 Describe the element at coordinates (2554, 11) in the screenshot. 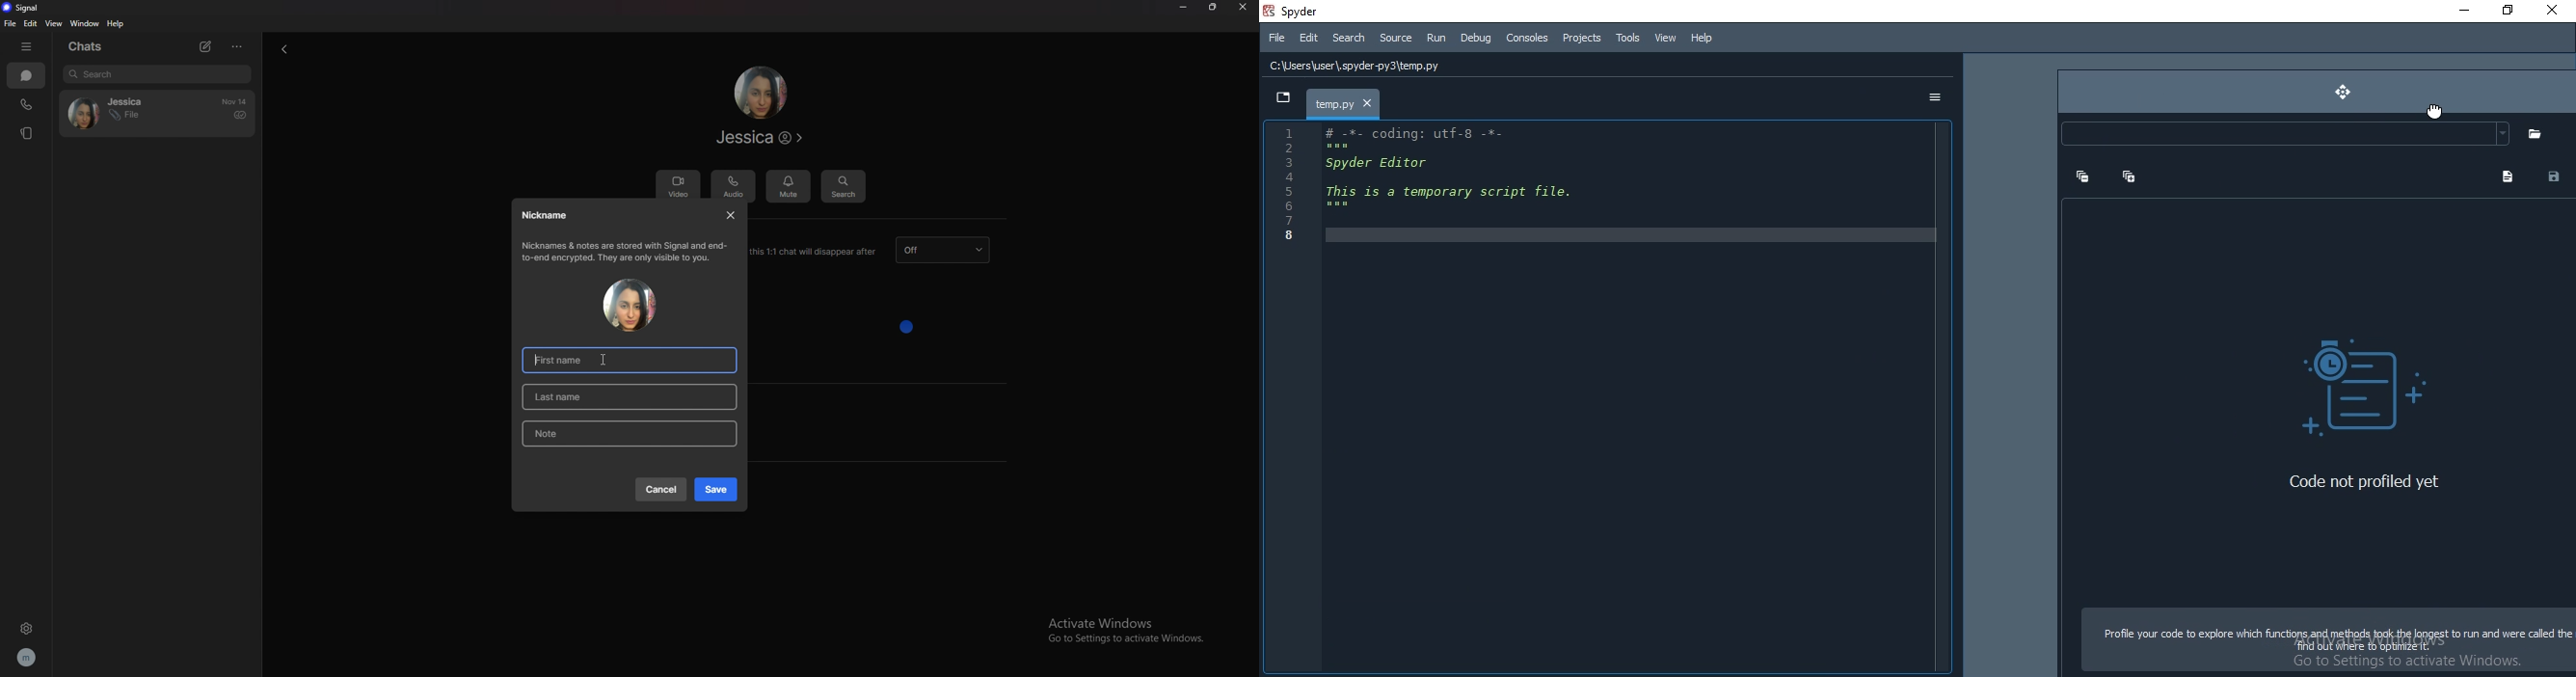

I see `Close` at that location.